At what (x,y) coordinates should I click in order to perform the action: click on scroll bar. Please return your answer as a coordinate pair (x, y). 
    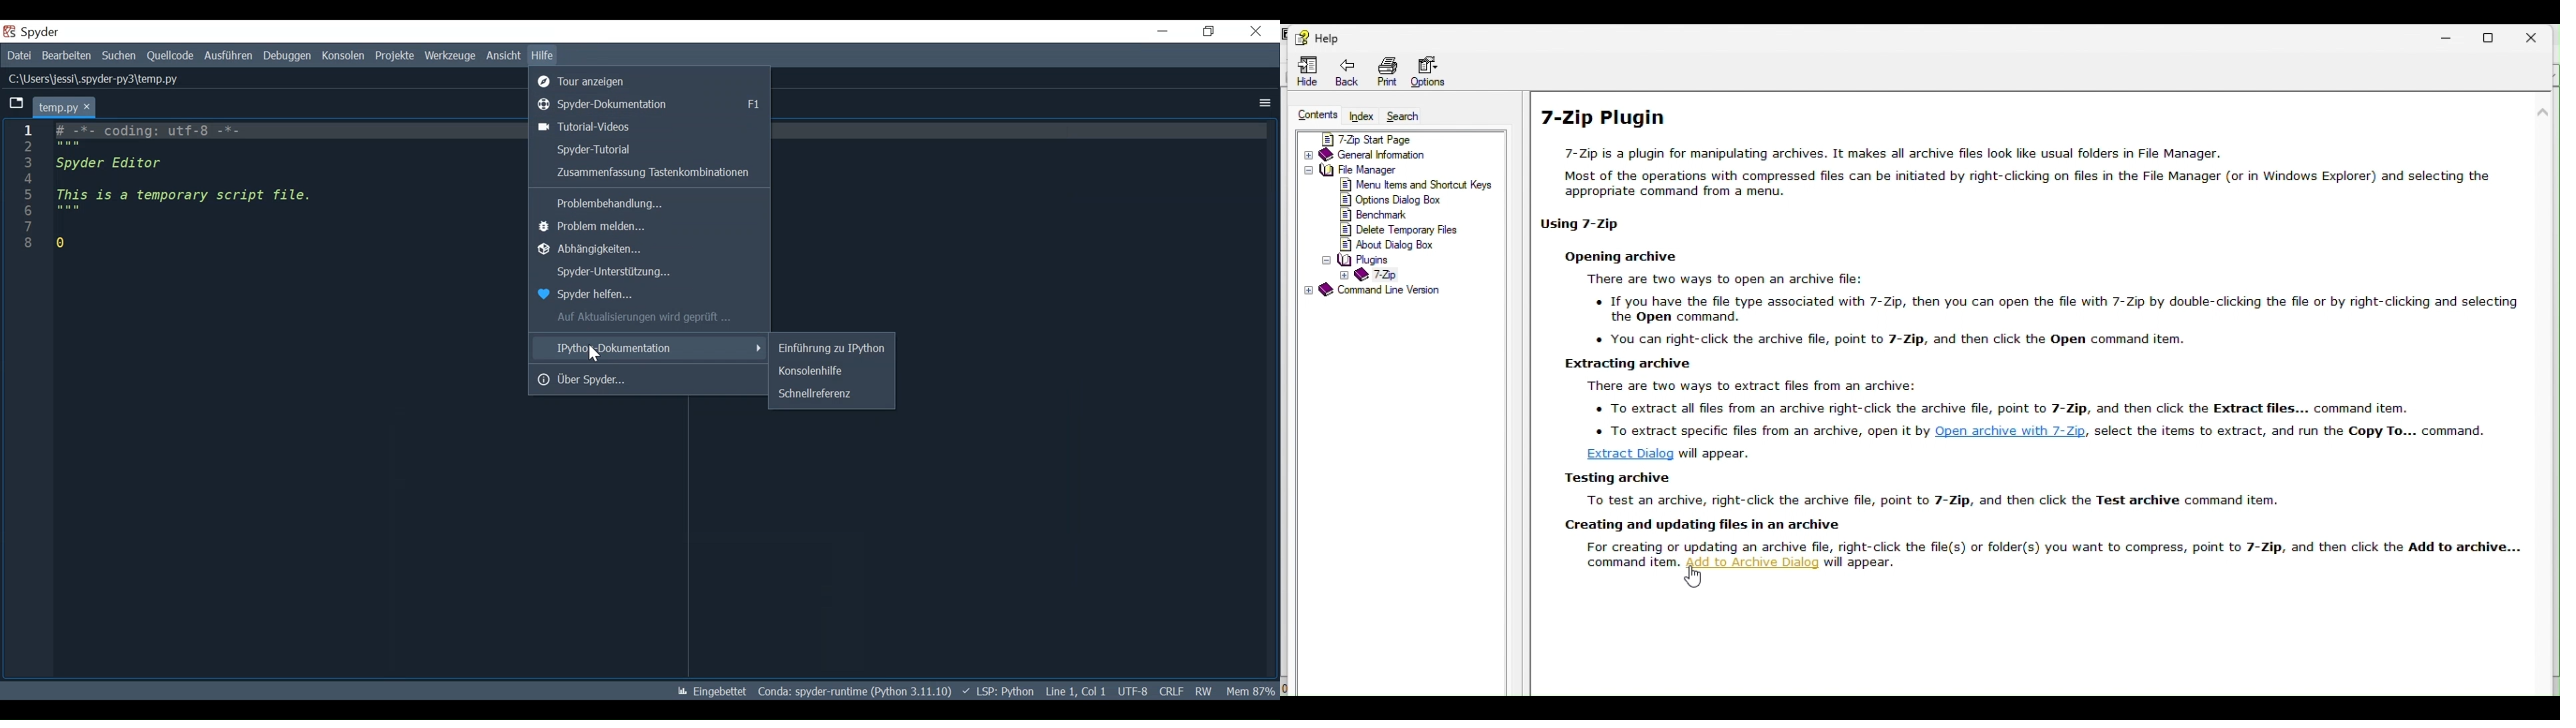
    Looking at the image, I should click on (2545, 181).